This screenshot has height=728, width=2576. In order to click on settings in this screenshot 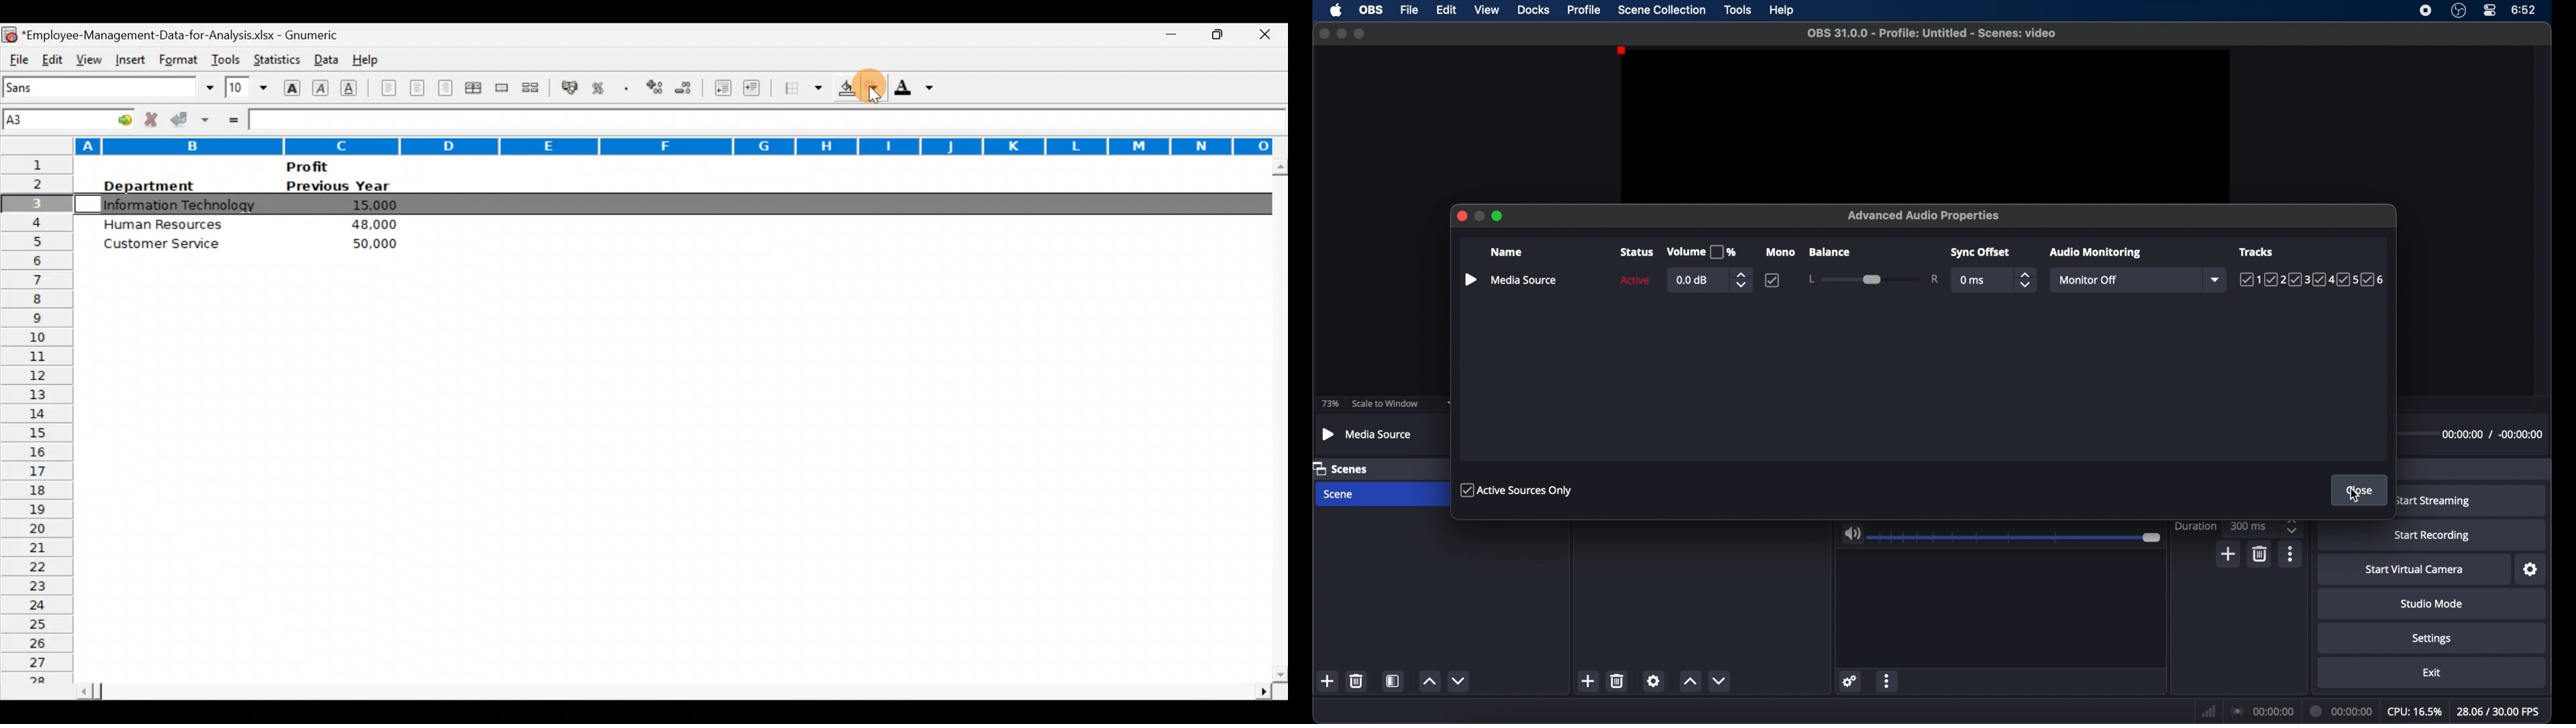, I will do `click(1851, 681)`.